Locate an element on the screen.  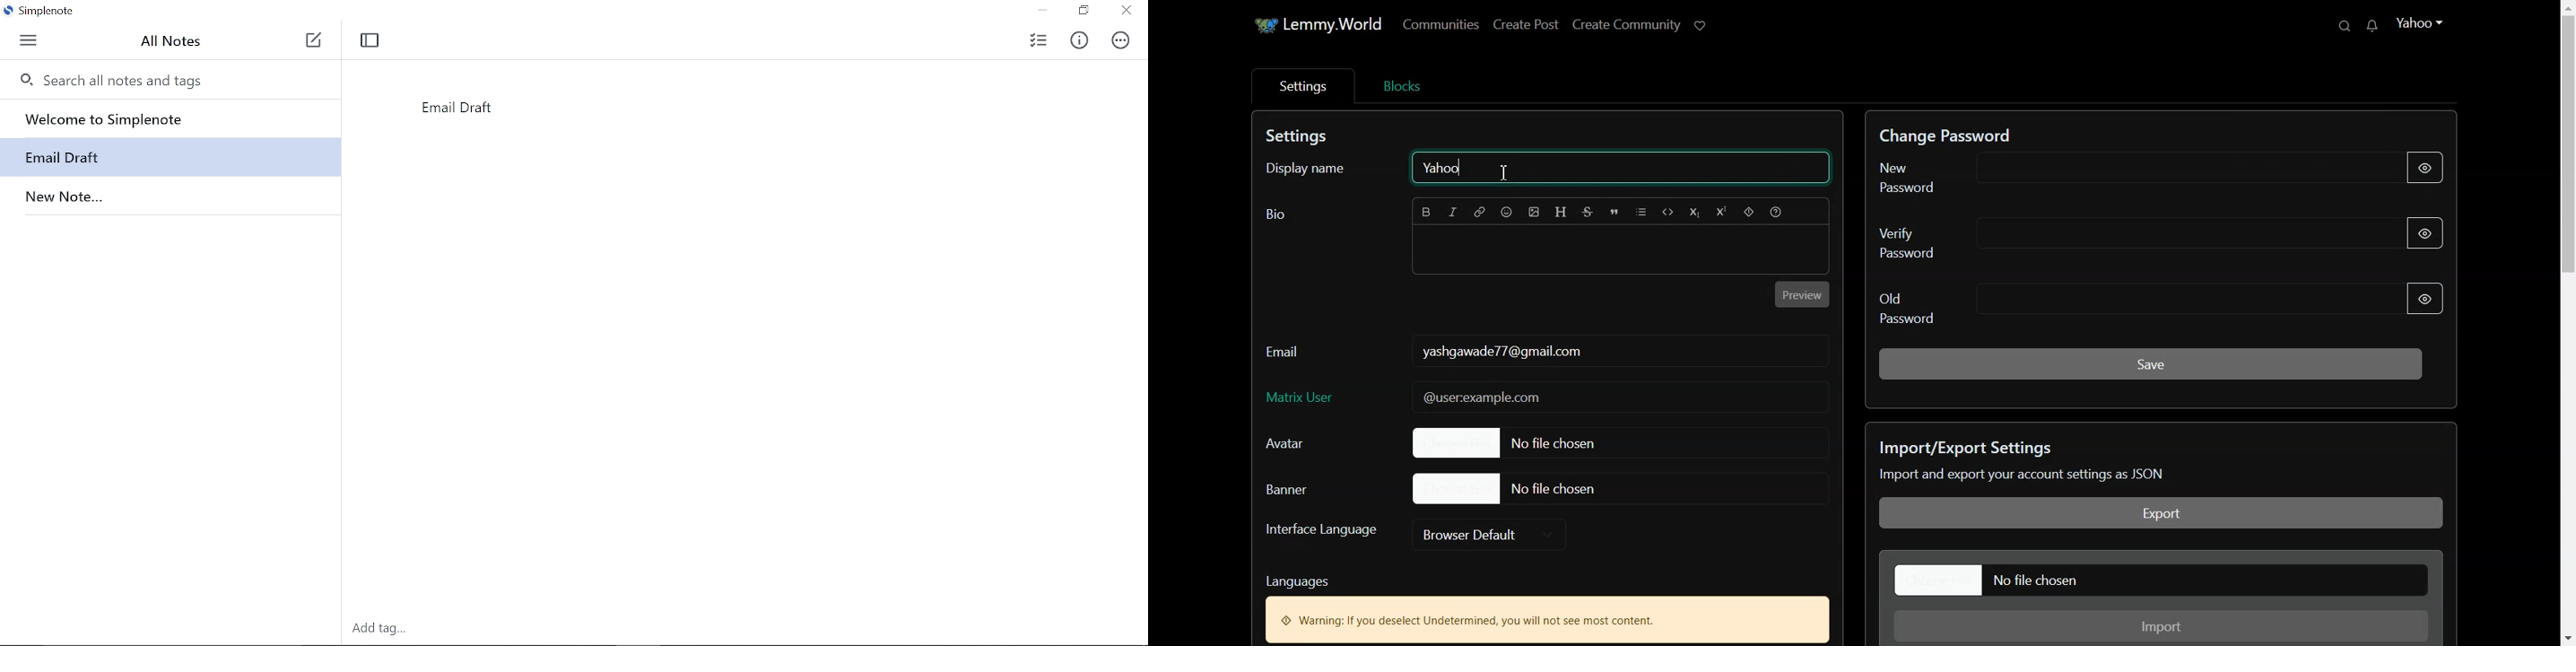
checklist is located at coordinates (1038, 40).